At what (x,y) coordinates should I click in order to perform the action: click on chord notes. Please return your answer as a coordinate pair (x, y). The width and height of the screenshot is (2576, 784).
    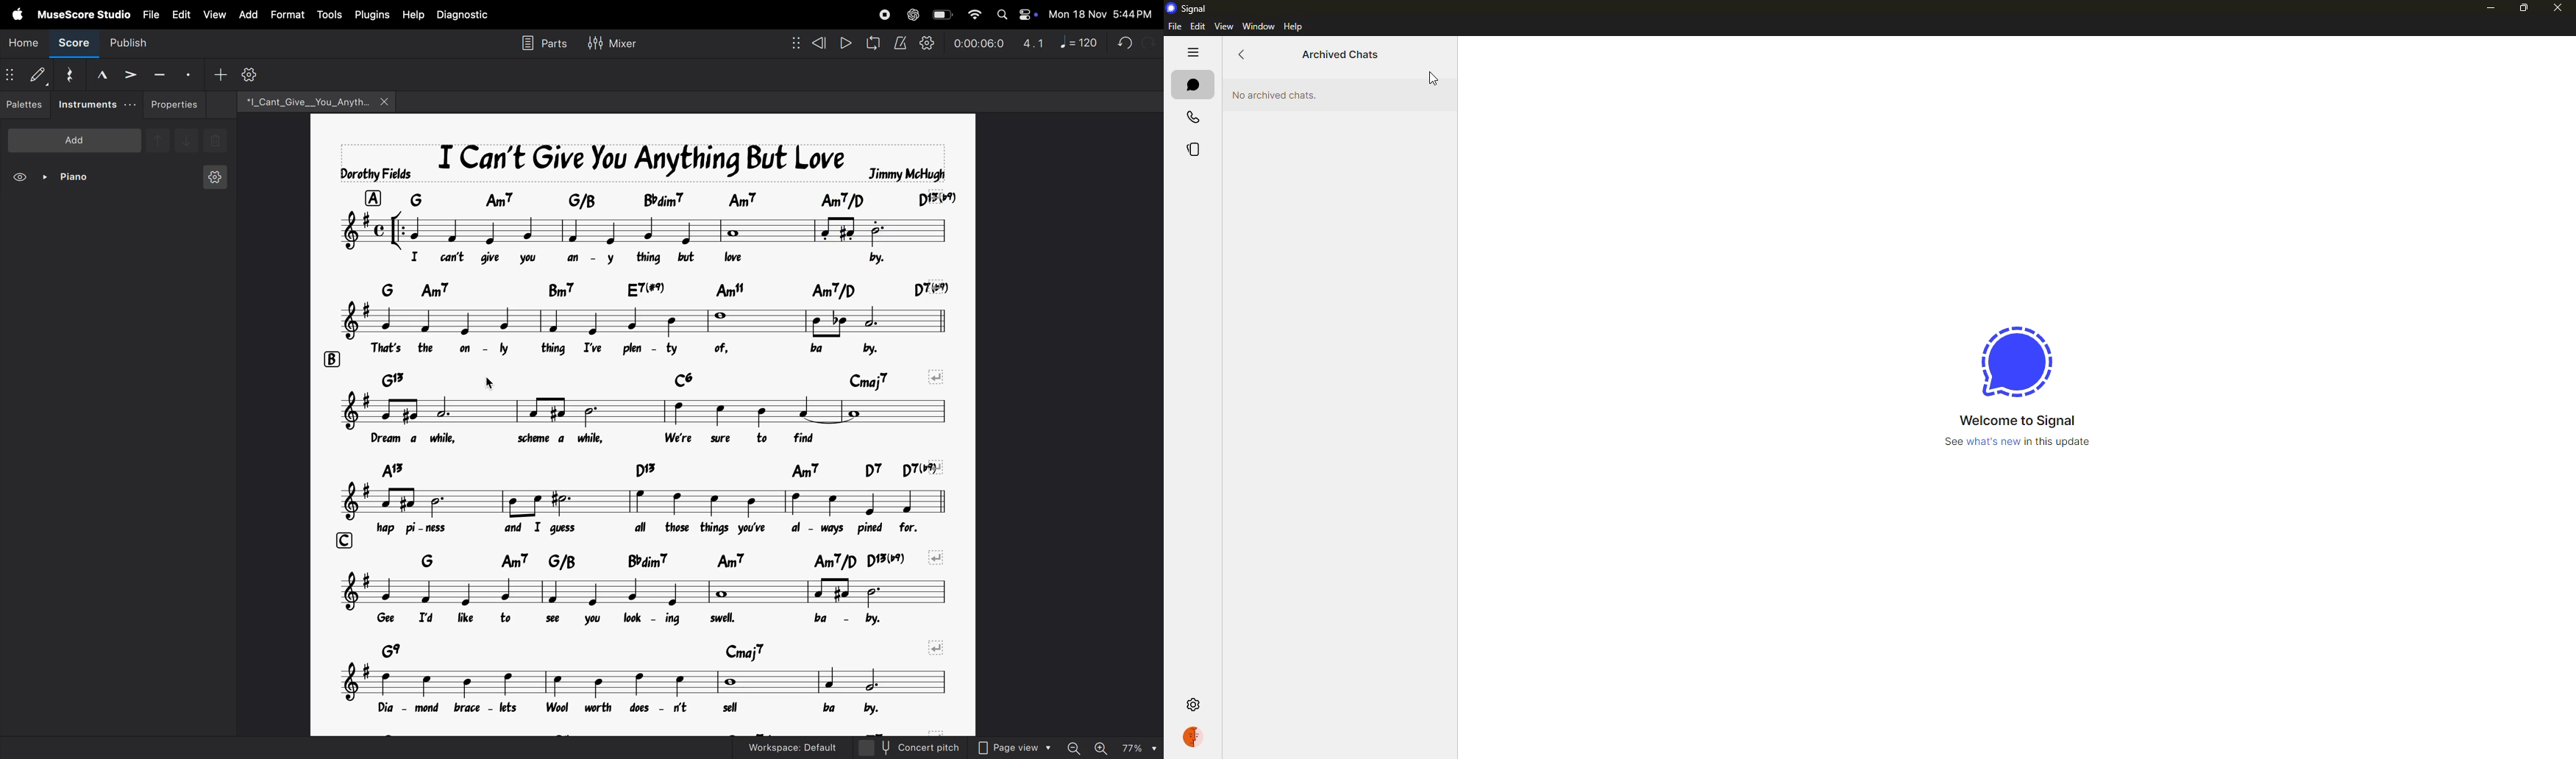
    Looking at the image, I should click on (666, 379).